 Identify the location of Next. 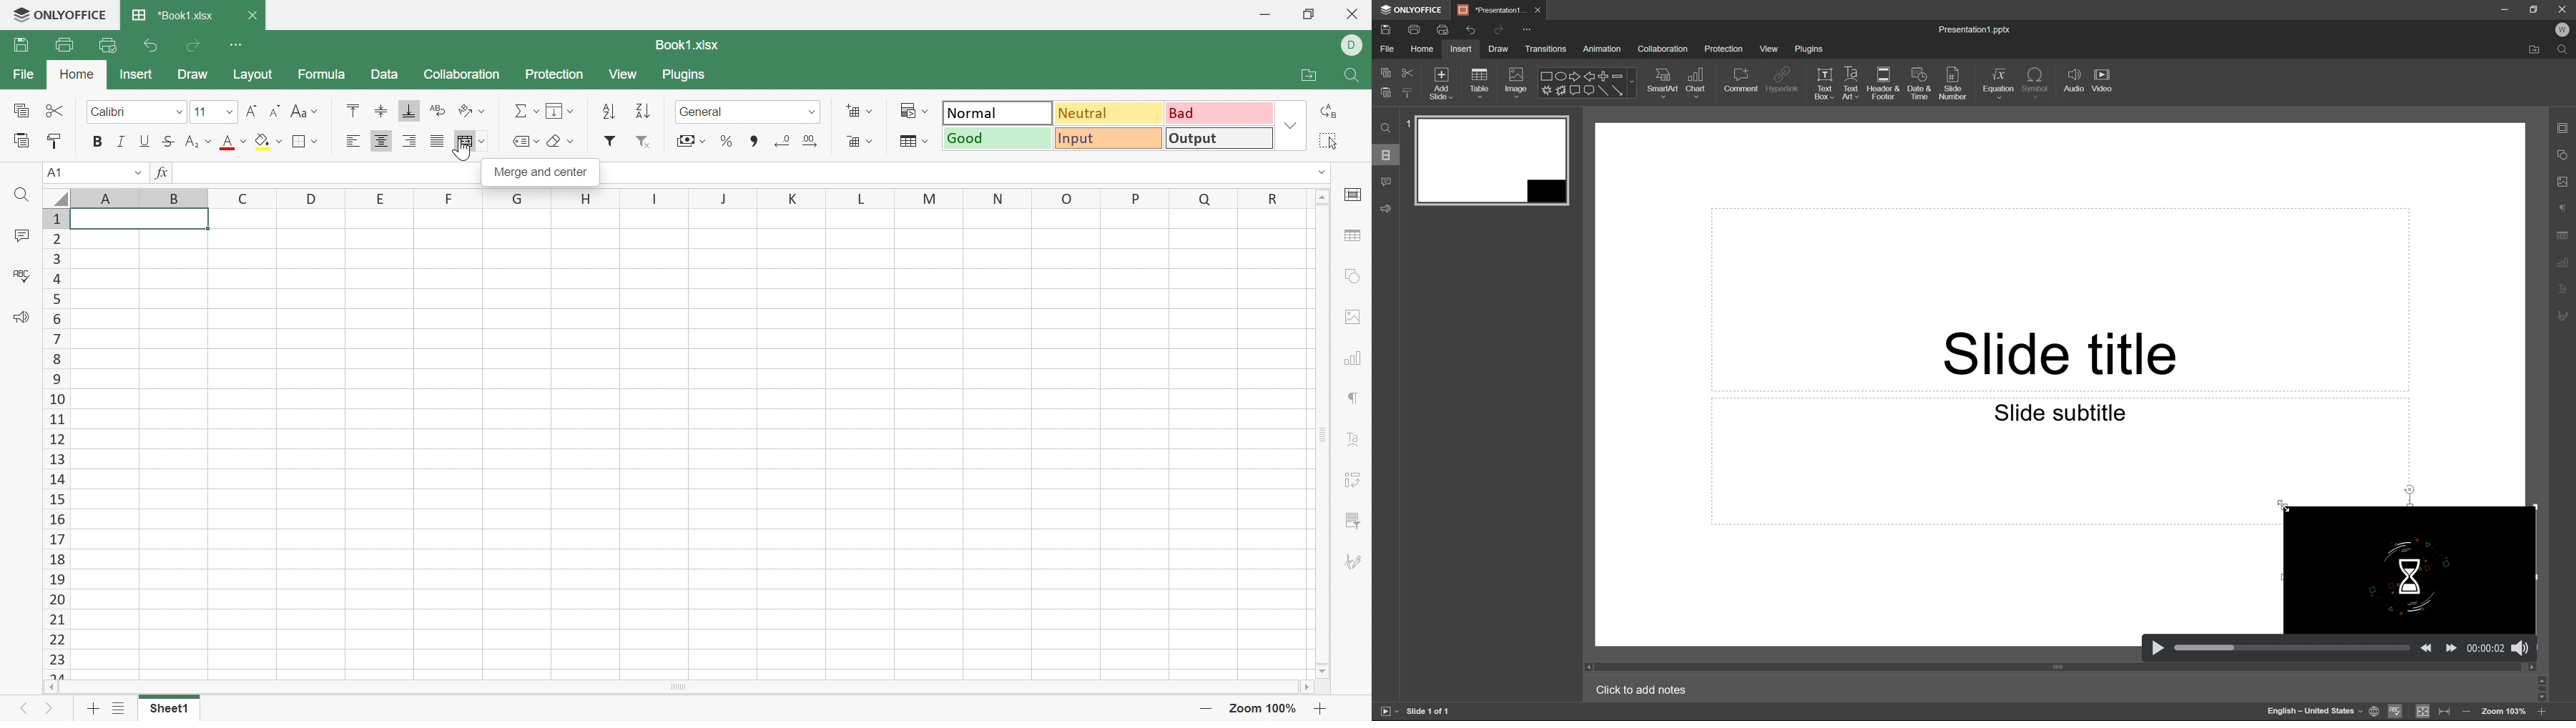
(51, 708).